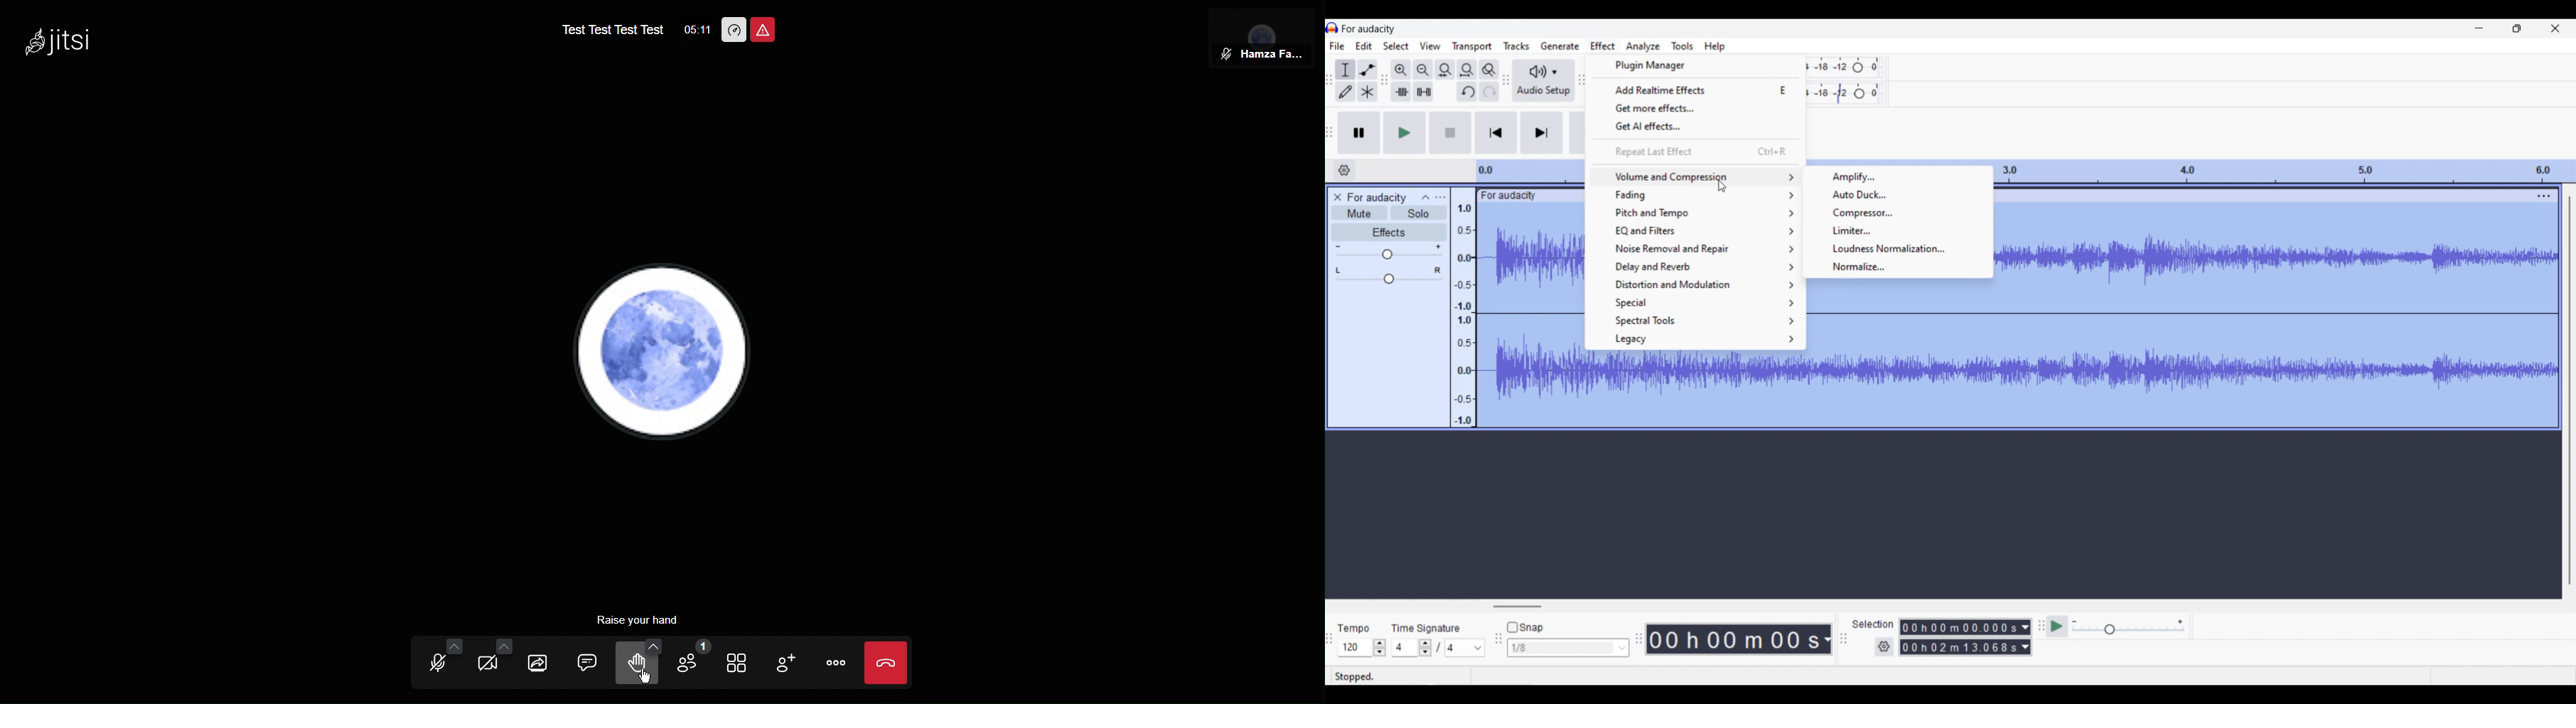  I want to click on Envelop tool, so click(1368, 70).